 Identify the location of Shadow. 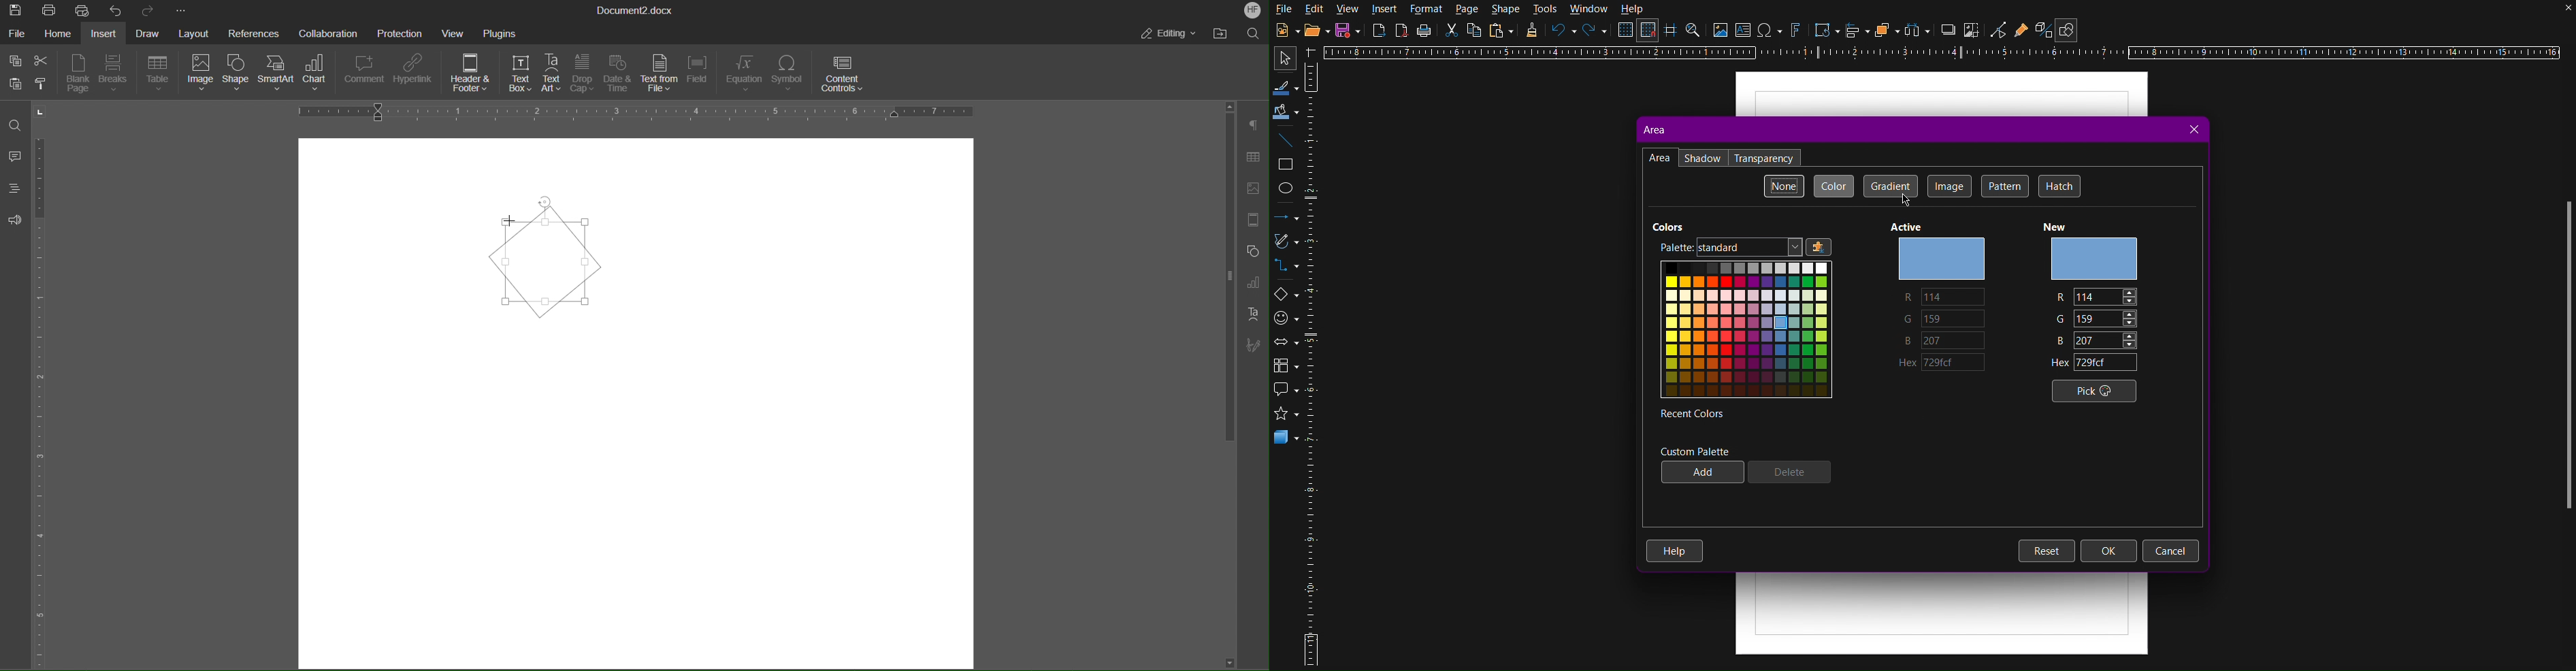
(1703, 157).